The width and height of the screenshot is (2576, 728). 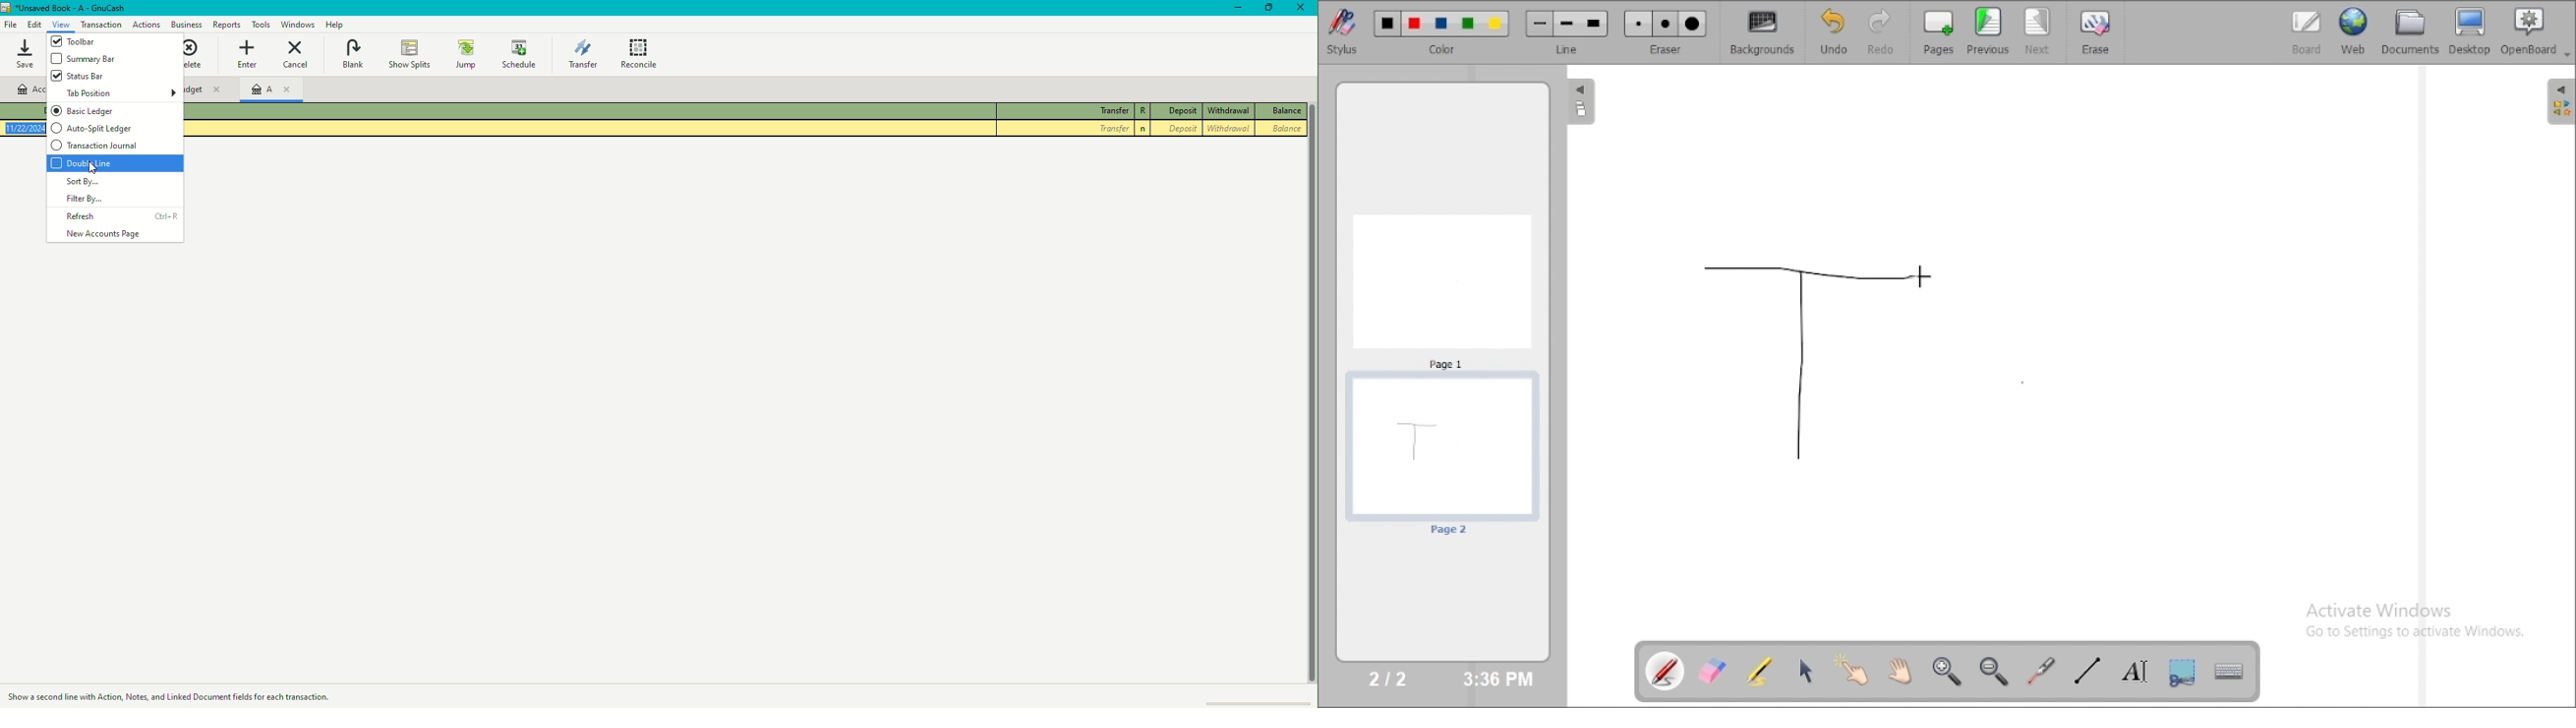 What do you see at coordinates (117, 217) in the screenshot?
I see `Refresh` at bounding box center [117, 217].